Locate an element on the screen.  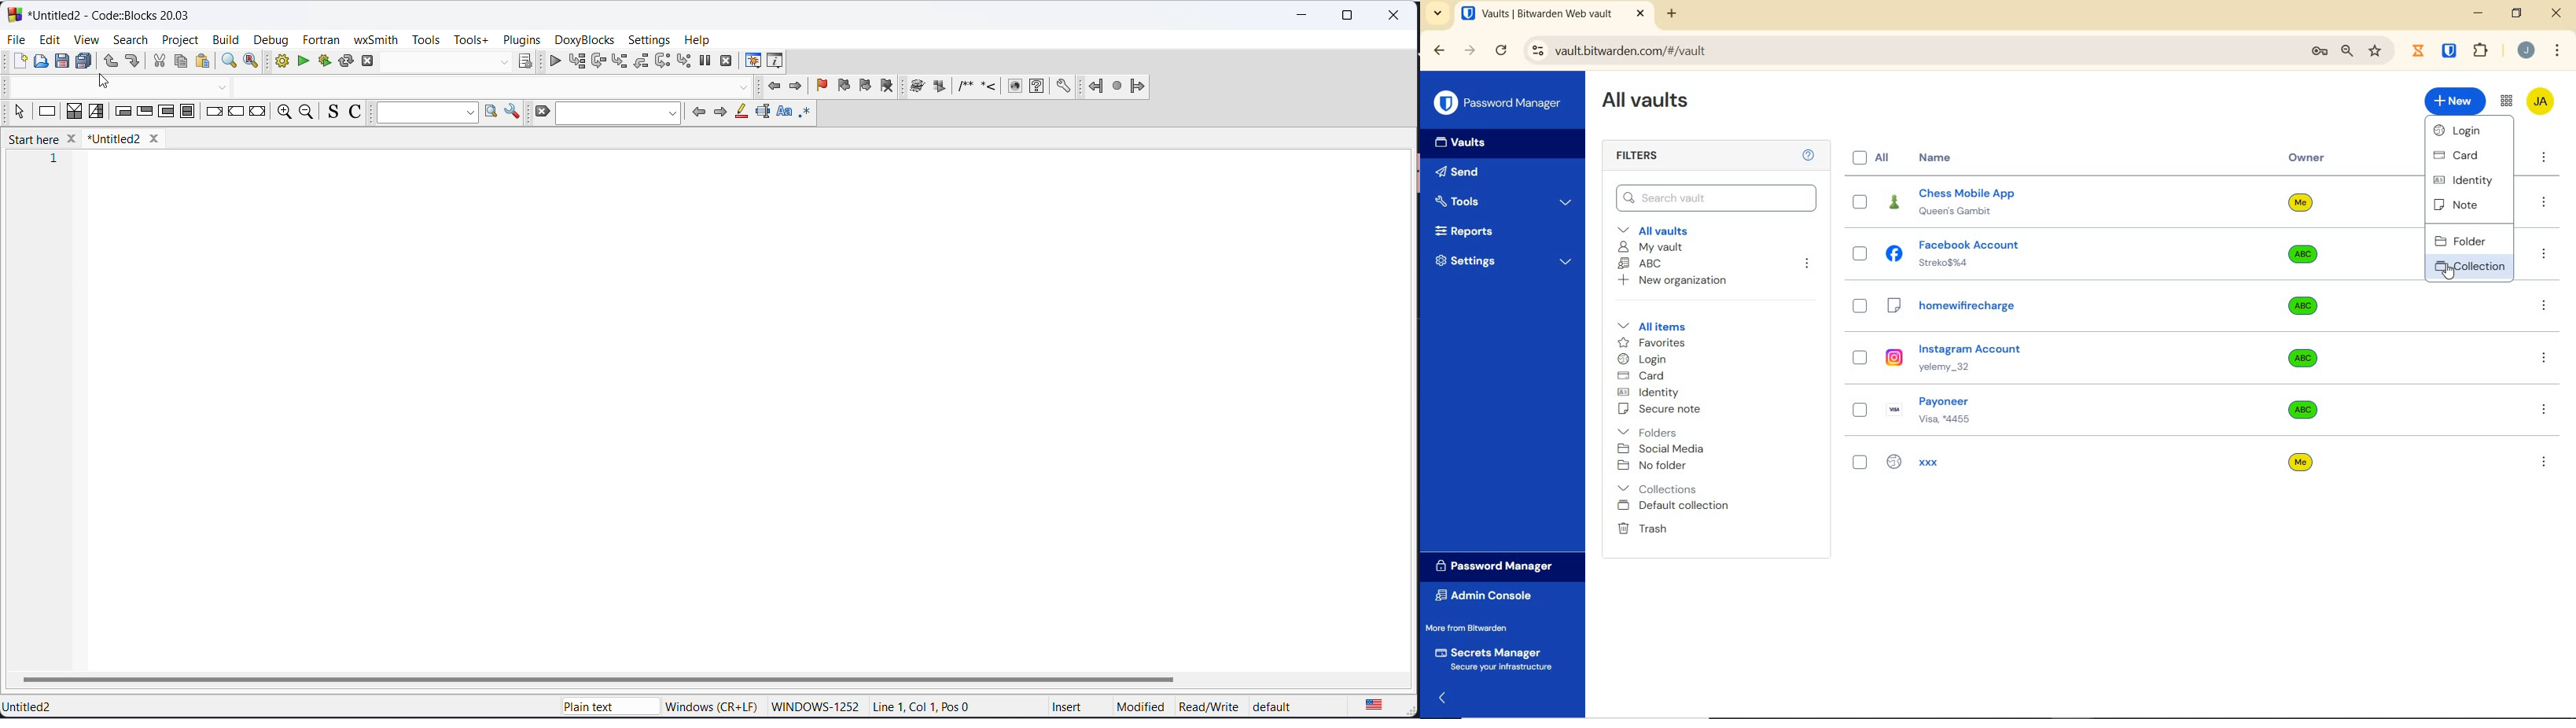
rebuild is located at coordinates (345, 61).